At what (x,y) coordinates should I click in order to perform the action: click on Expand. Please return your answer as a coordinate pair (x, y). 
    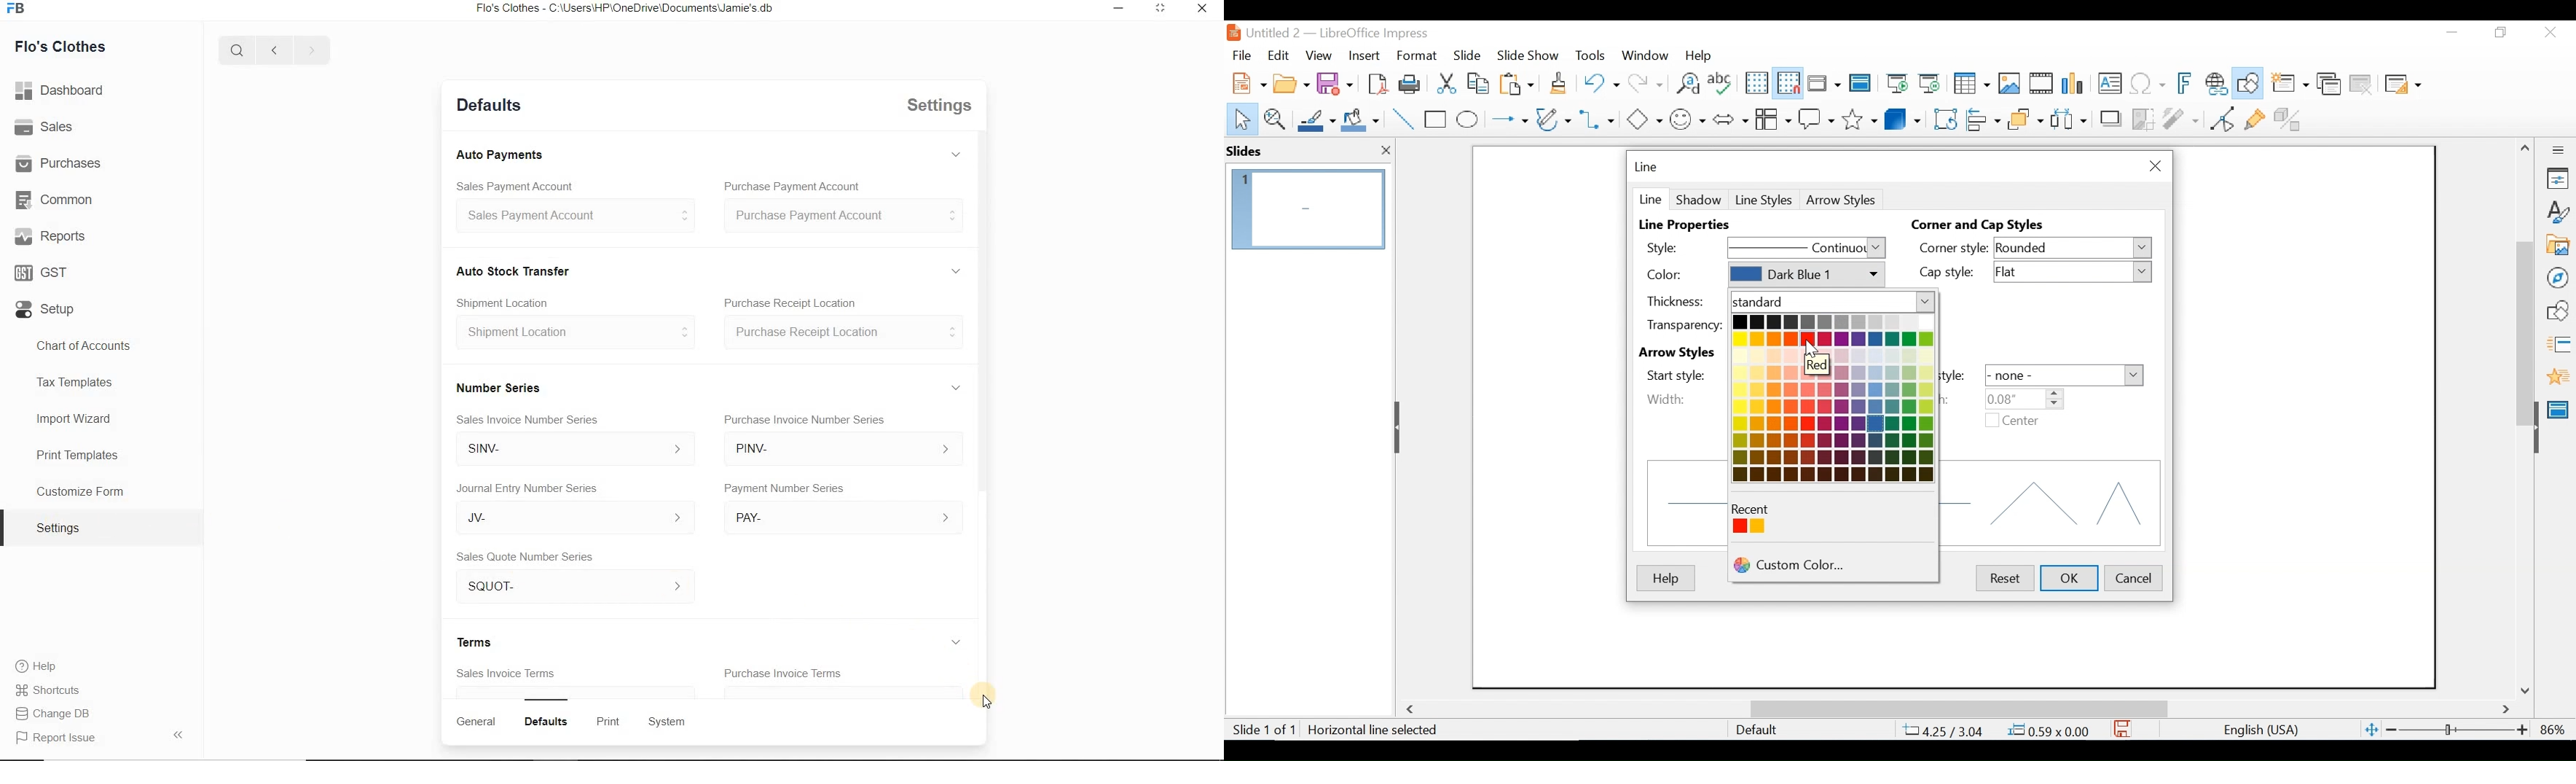
    Looking at the image, I should click on (960, 641).